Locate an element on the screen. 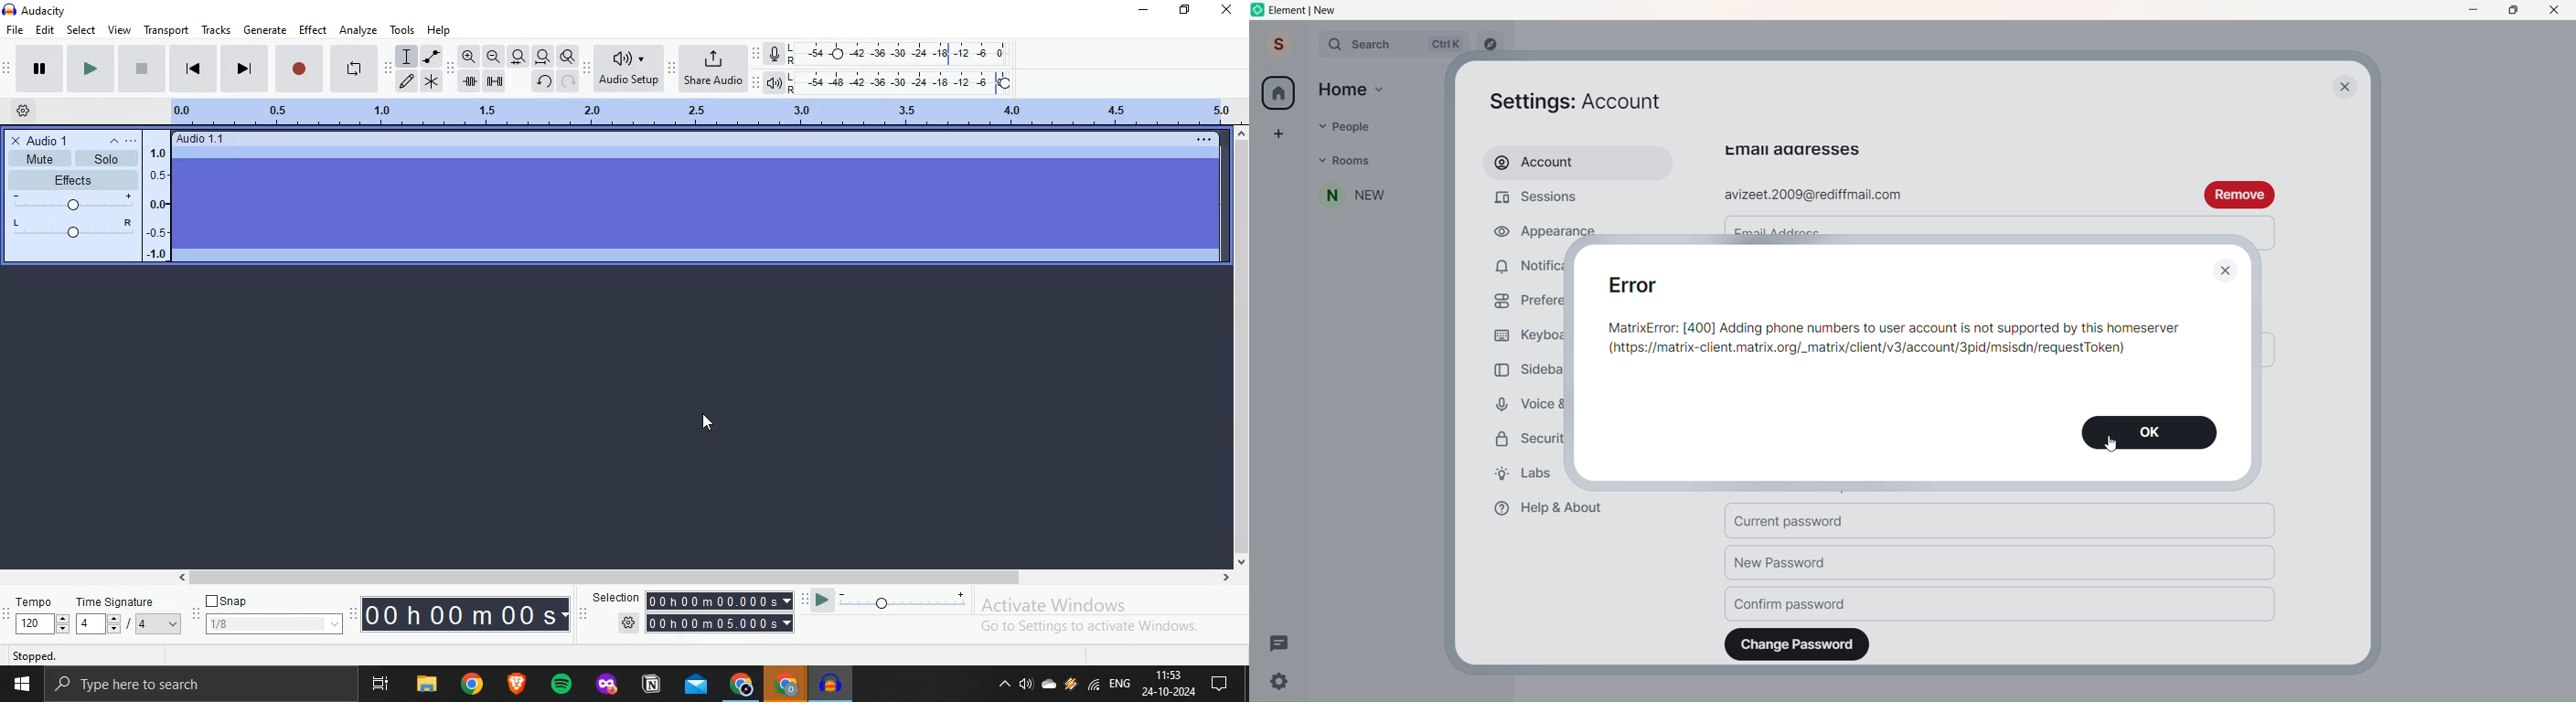  File is located at coordinates (426, 684).